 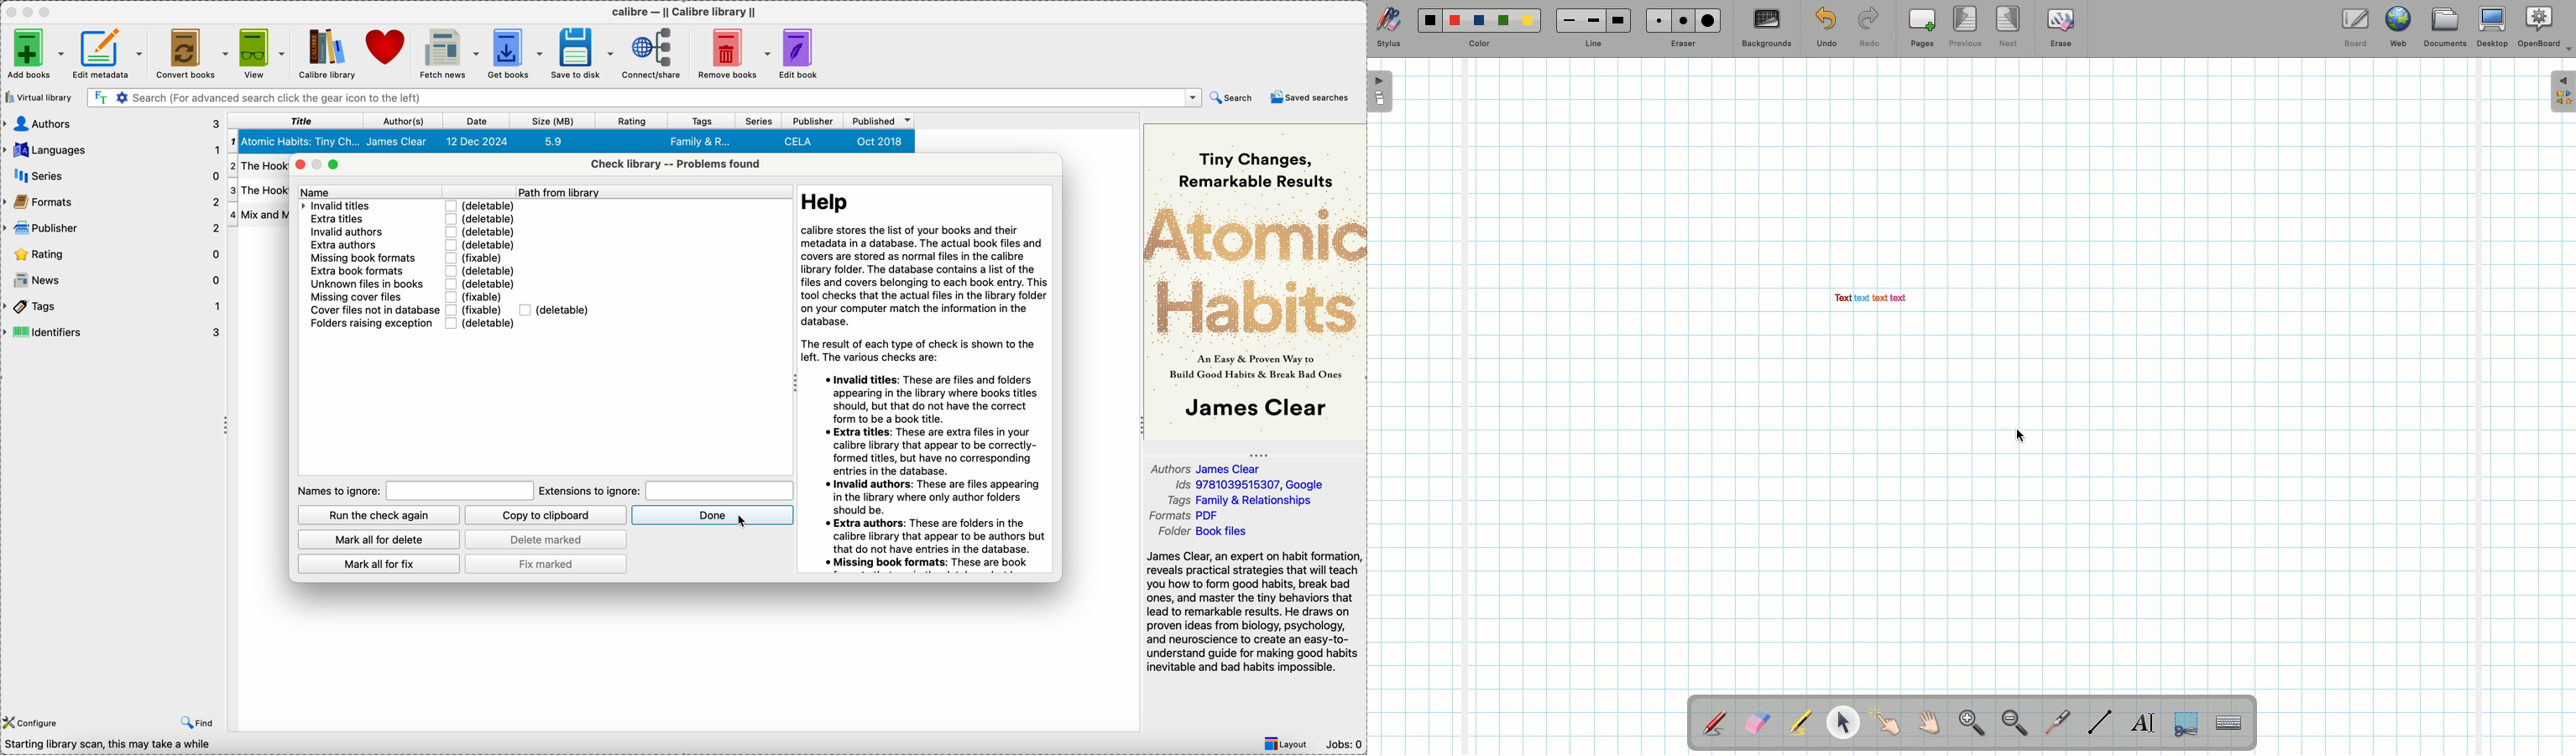 What do you see at coordinates (678, 163) in the screenshot?
I see `check library - problems found` at bounding box center [678, 163].